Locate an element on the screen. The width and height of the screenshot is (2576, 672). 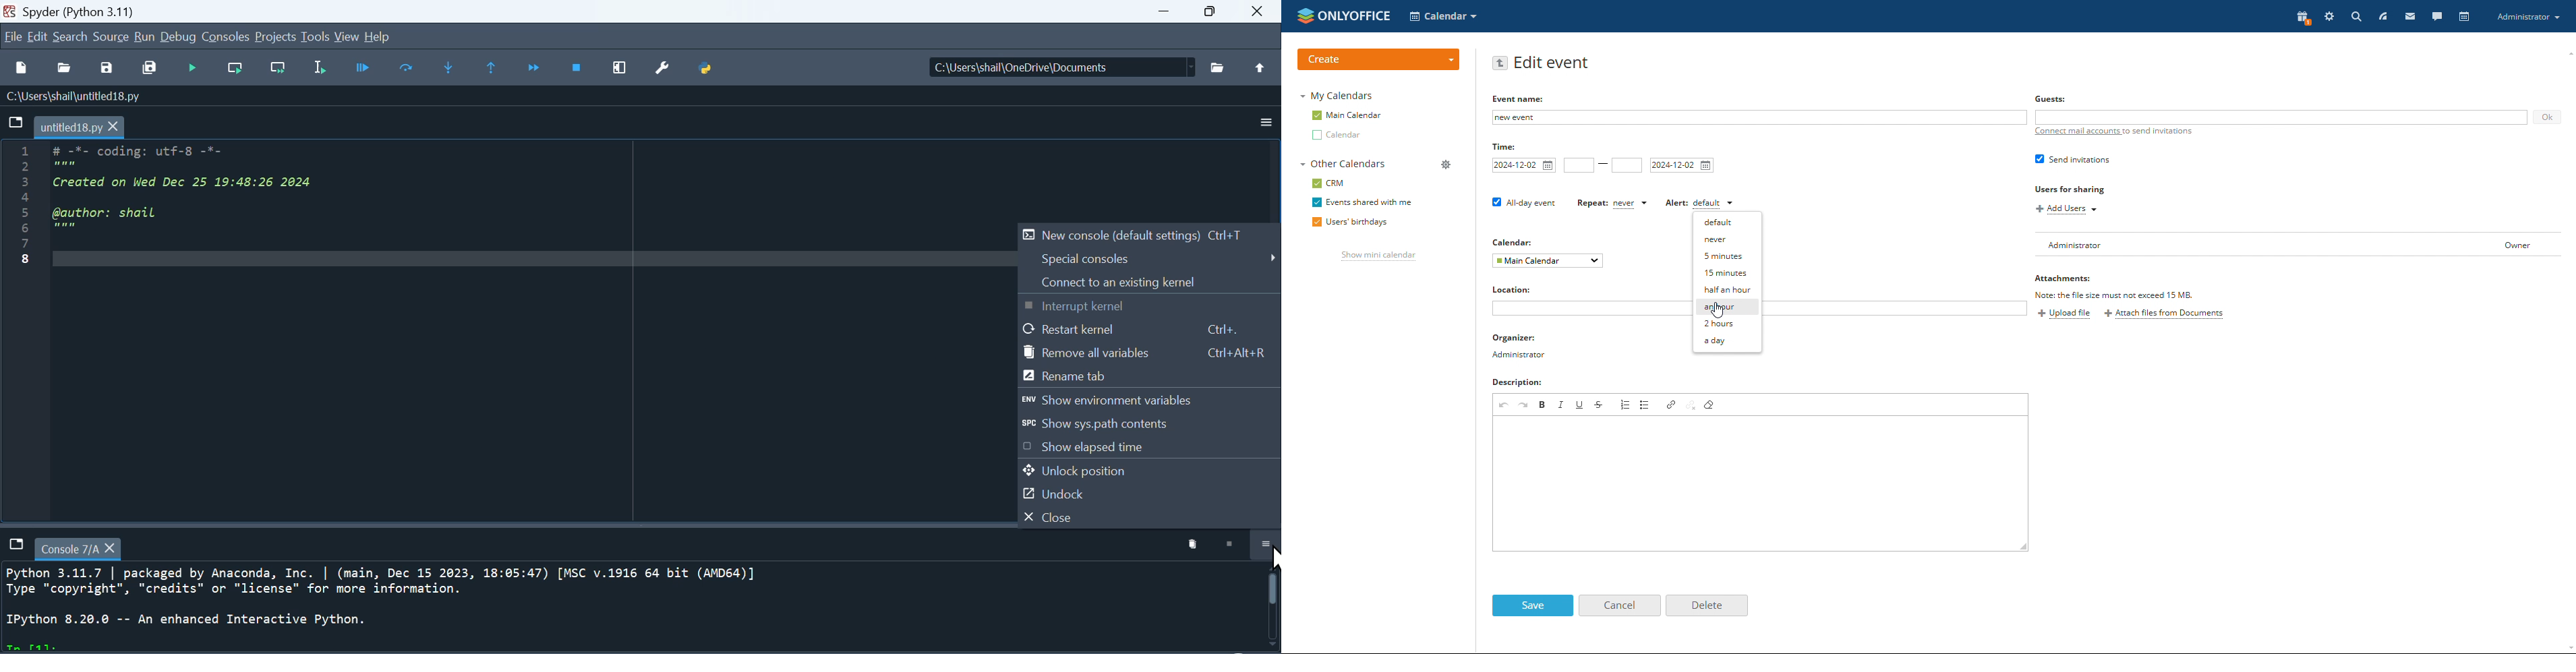
scroll bar is located at coordinates (1274, 610).